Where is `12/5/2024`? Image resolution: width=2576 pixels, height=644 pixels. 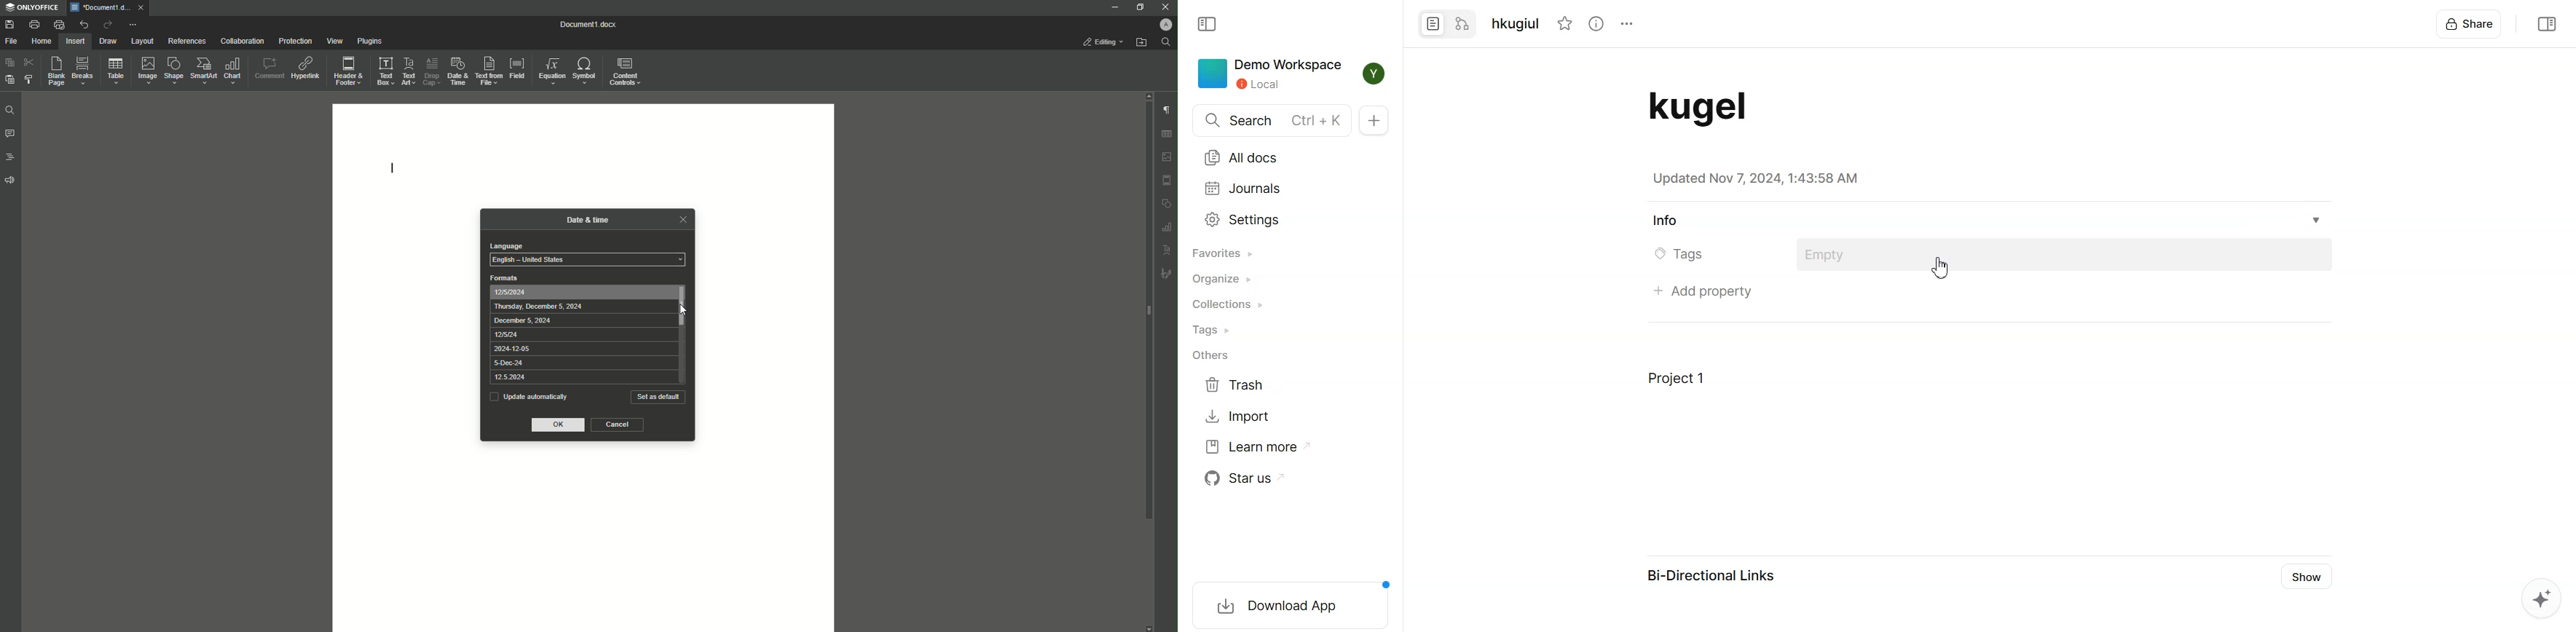
12/5/2024 is located at coordinates (511, 293).